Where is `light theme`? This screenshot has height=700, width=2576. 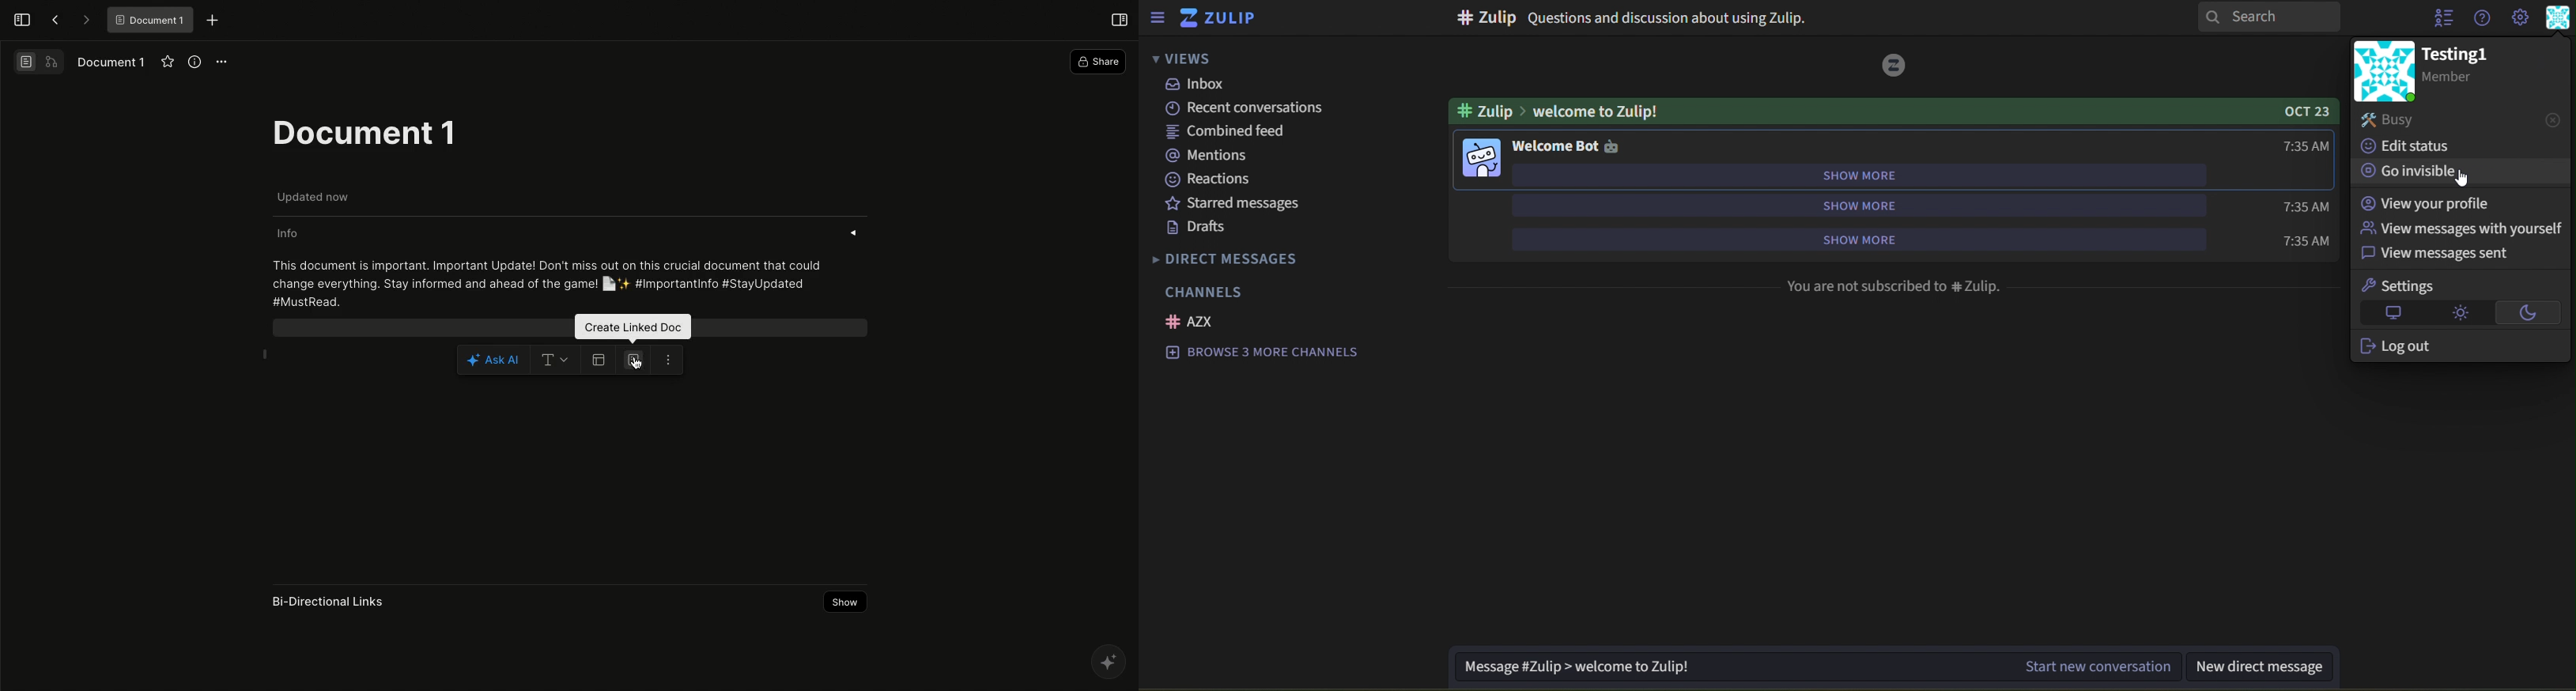 light theme is located at coordinates (2459, 312).